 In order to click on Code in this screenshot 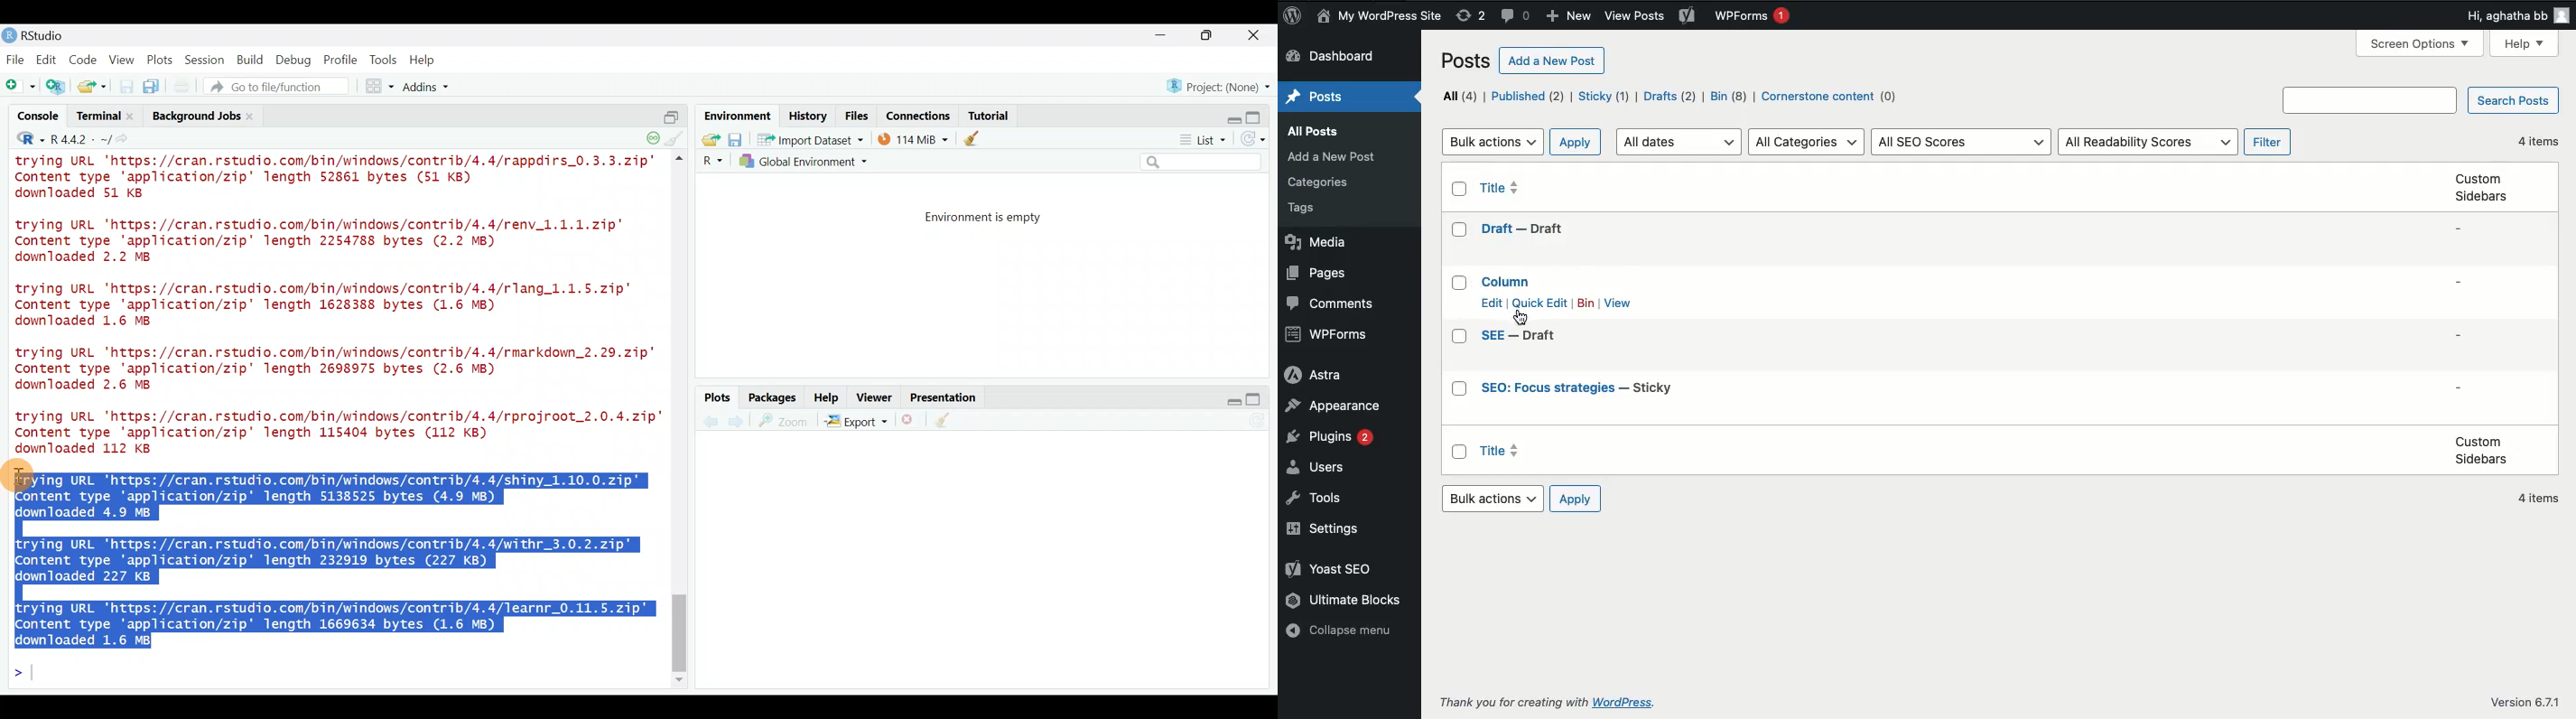, I will do `click(85, 59)`.